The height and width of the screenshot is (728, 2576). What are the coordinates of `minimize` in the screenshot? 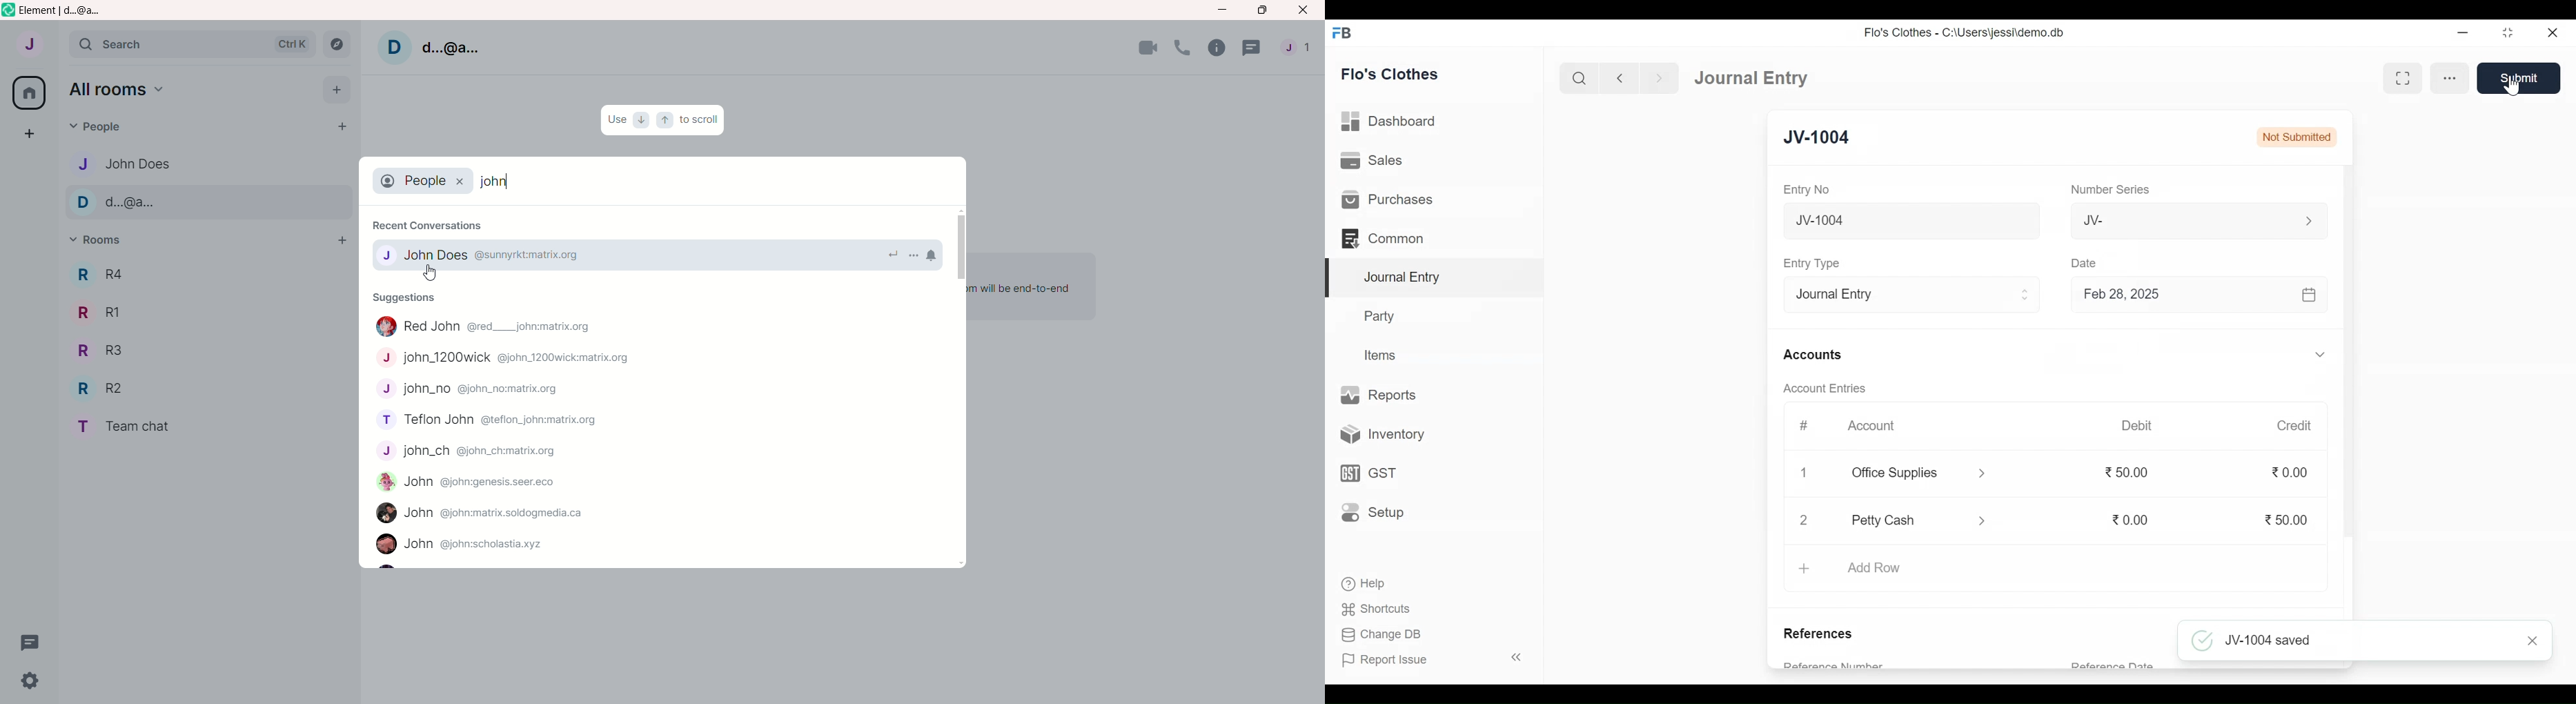 It's located at (2463, 34).